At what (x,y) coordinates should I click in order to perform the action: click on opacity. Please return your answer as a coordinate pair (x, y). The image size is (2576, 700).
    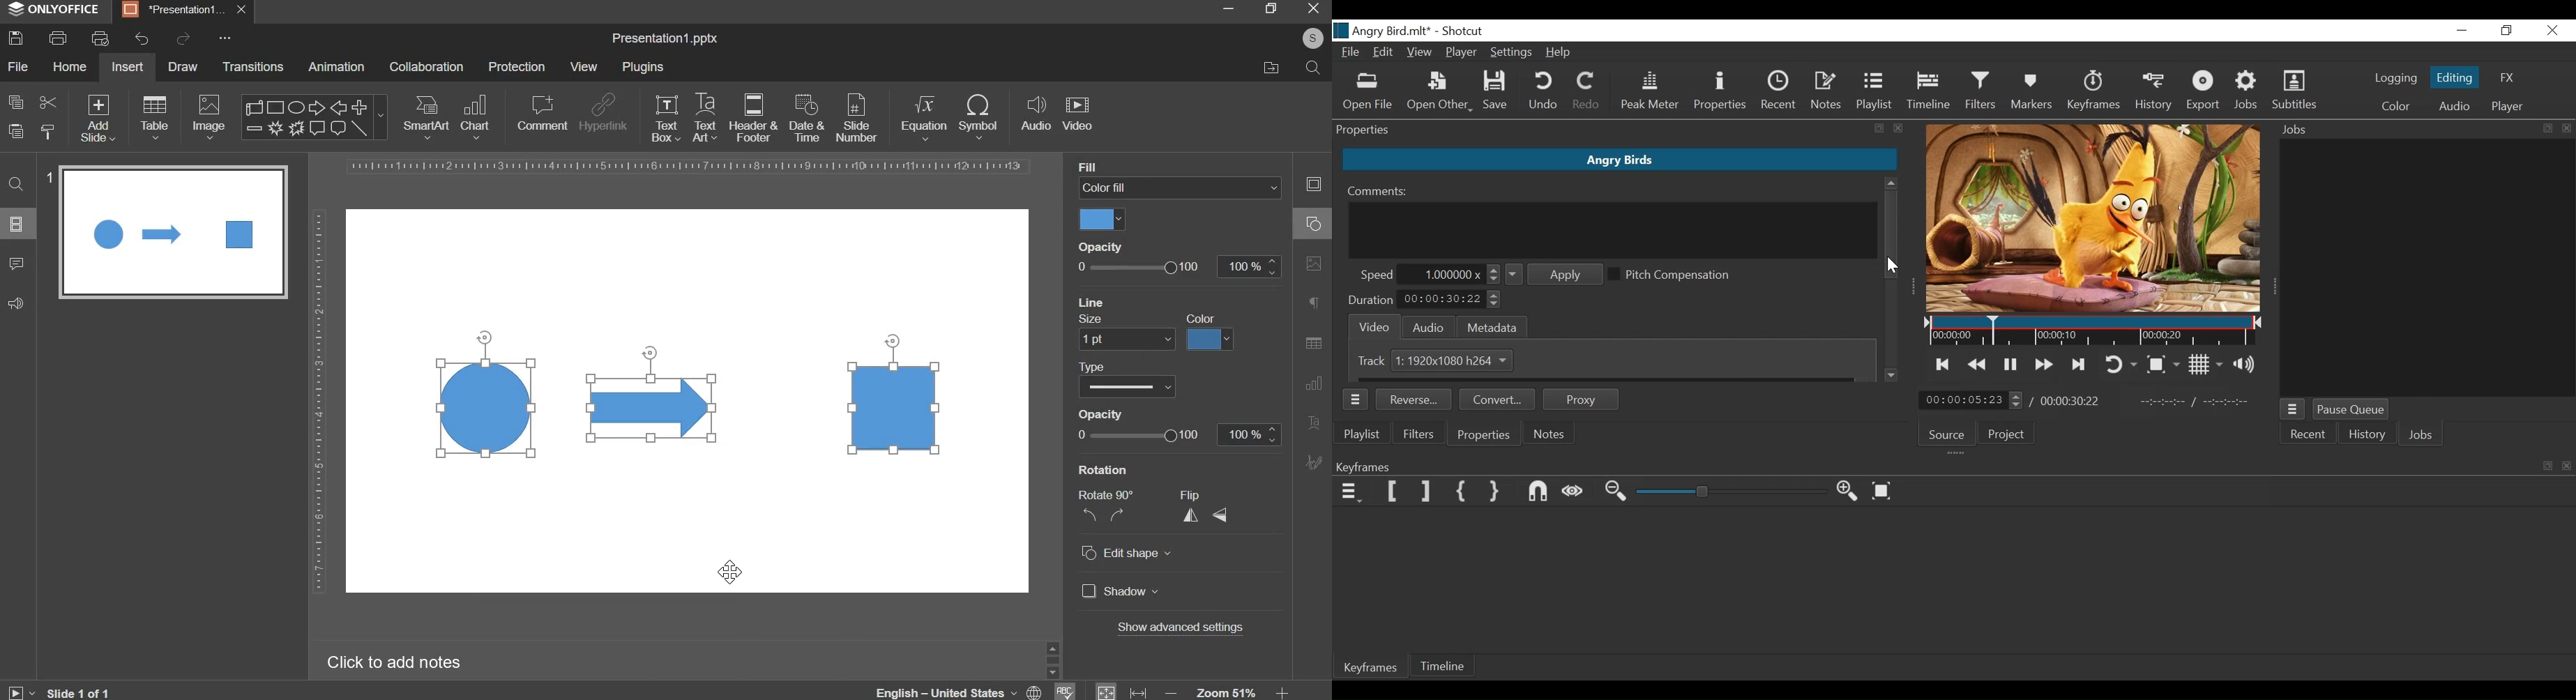
    Looking at the image, I should click on (1104, 414).